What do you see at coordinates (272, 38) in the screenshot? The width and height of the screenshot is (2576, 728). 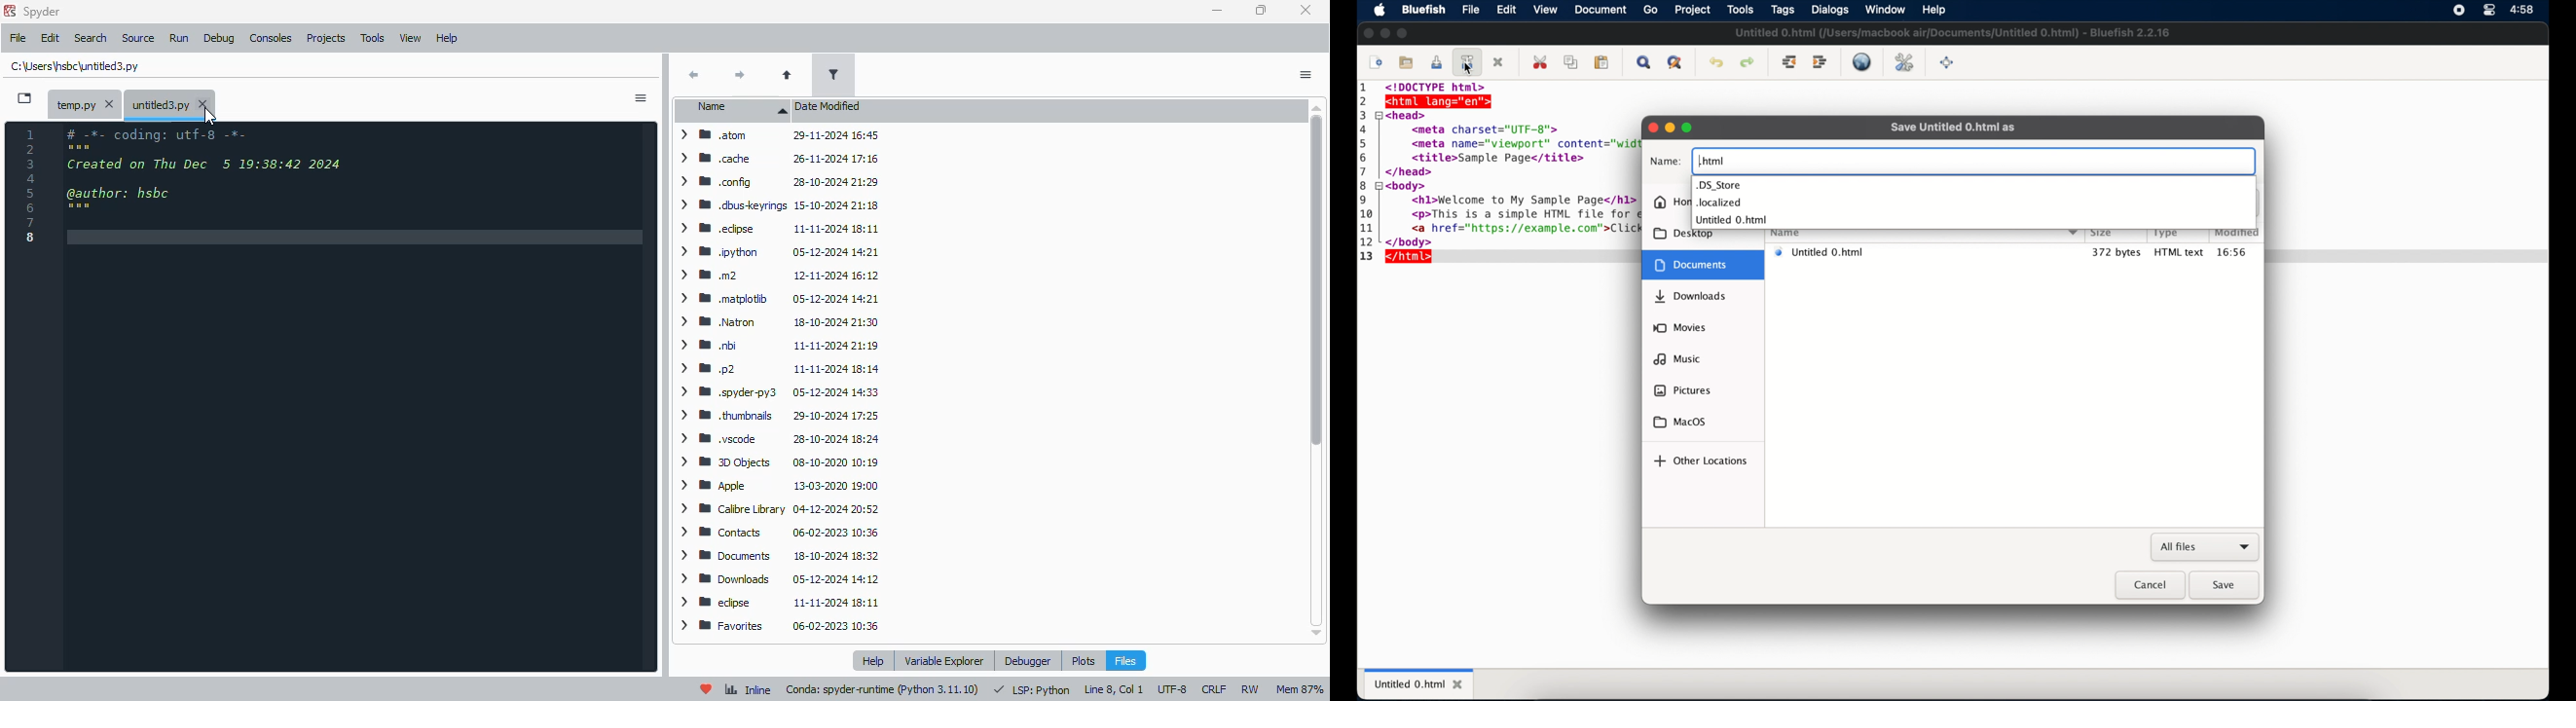 I see `consoles` at bounding box center [272, 38].